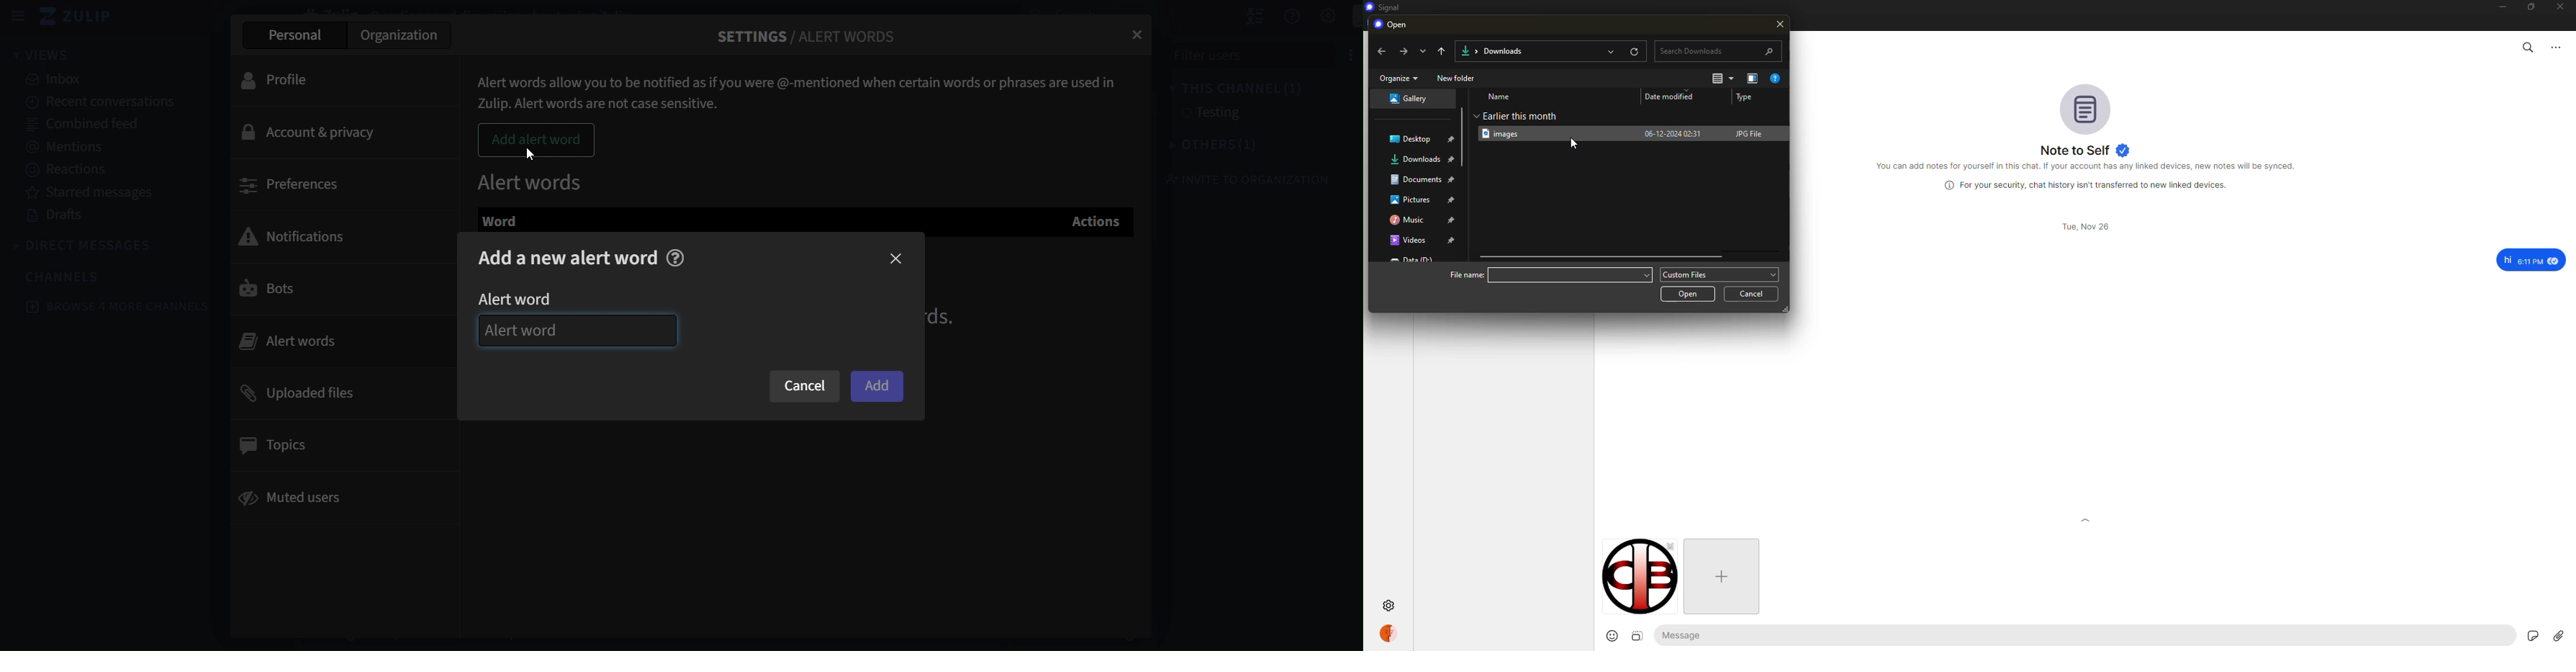  What do you see at coordinates (1719, 50) in the screenshot?
I see `search` at bounding box center [1719, 50].